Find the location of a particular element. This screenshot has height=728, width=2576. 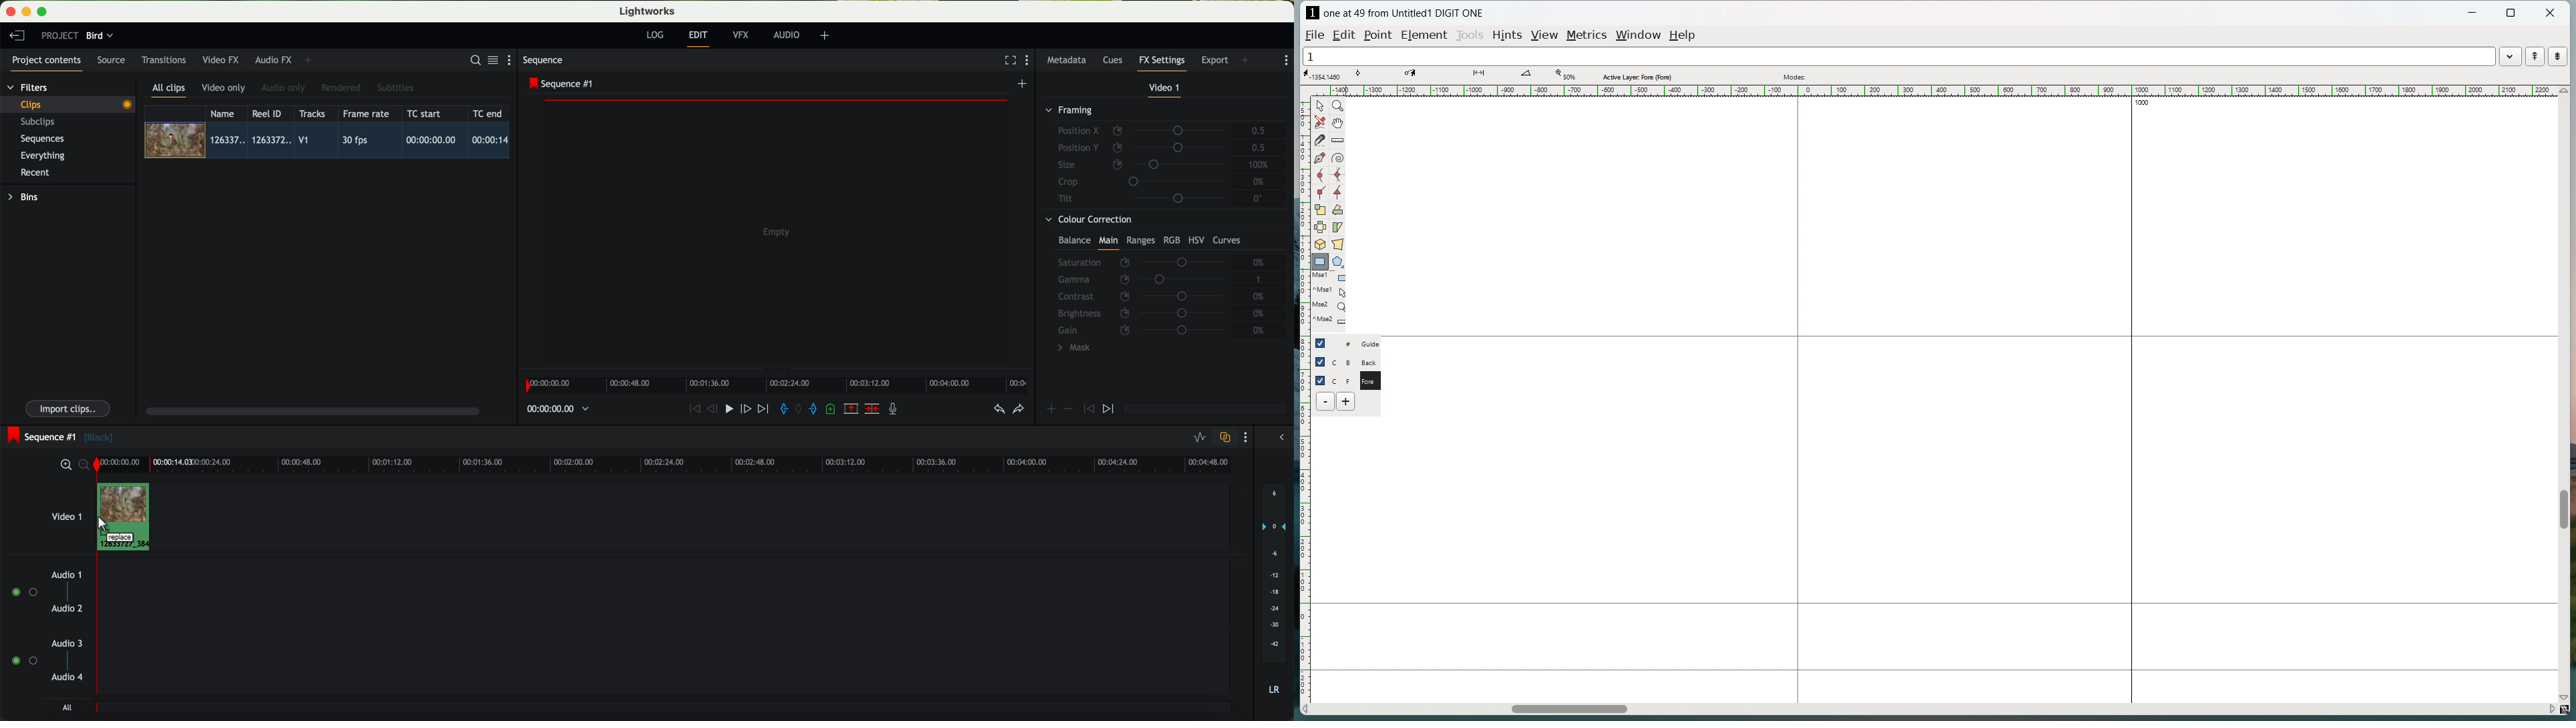

curves is located at coordinates (1227, 241).